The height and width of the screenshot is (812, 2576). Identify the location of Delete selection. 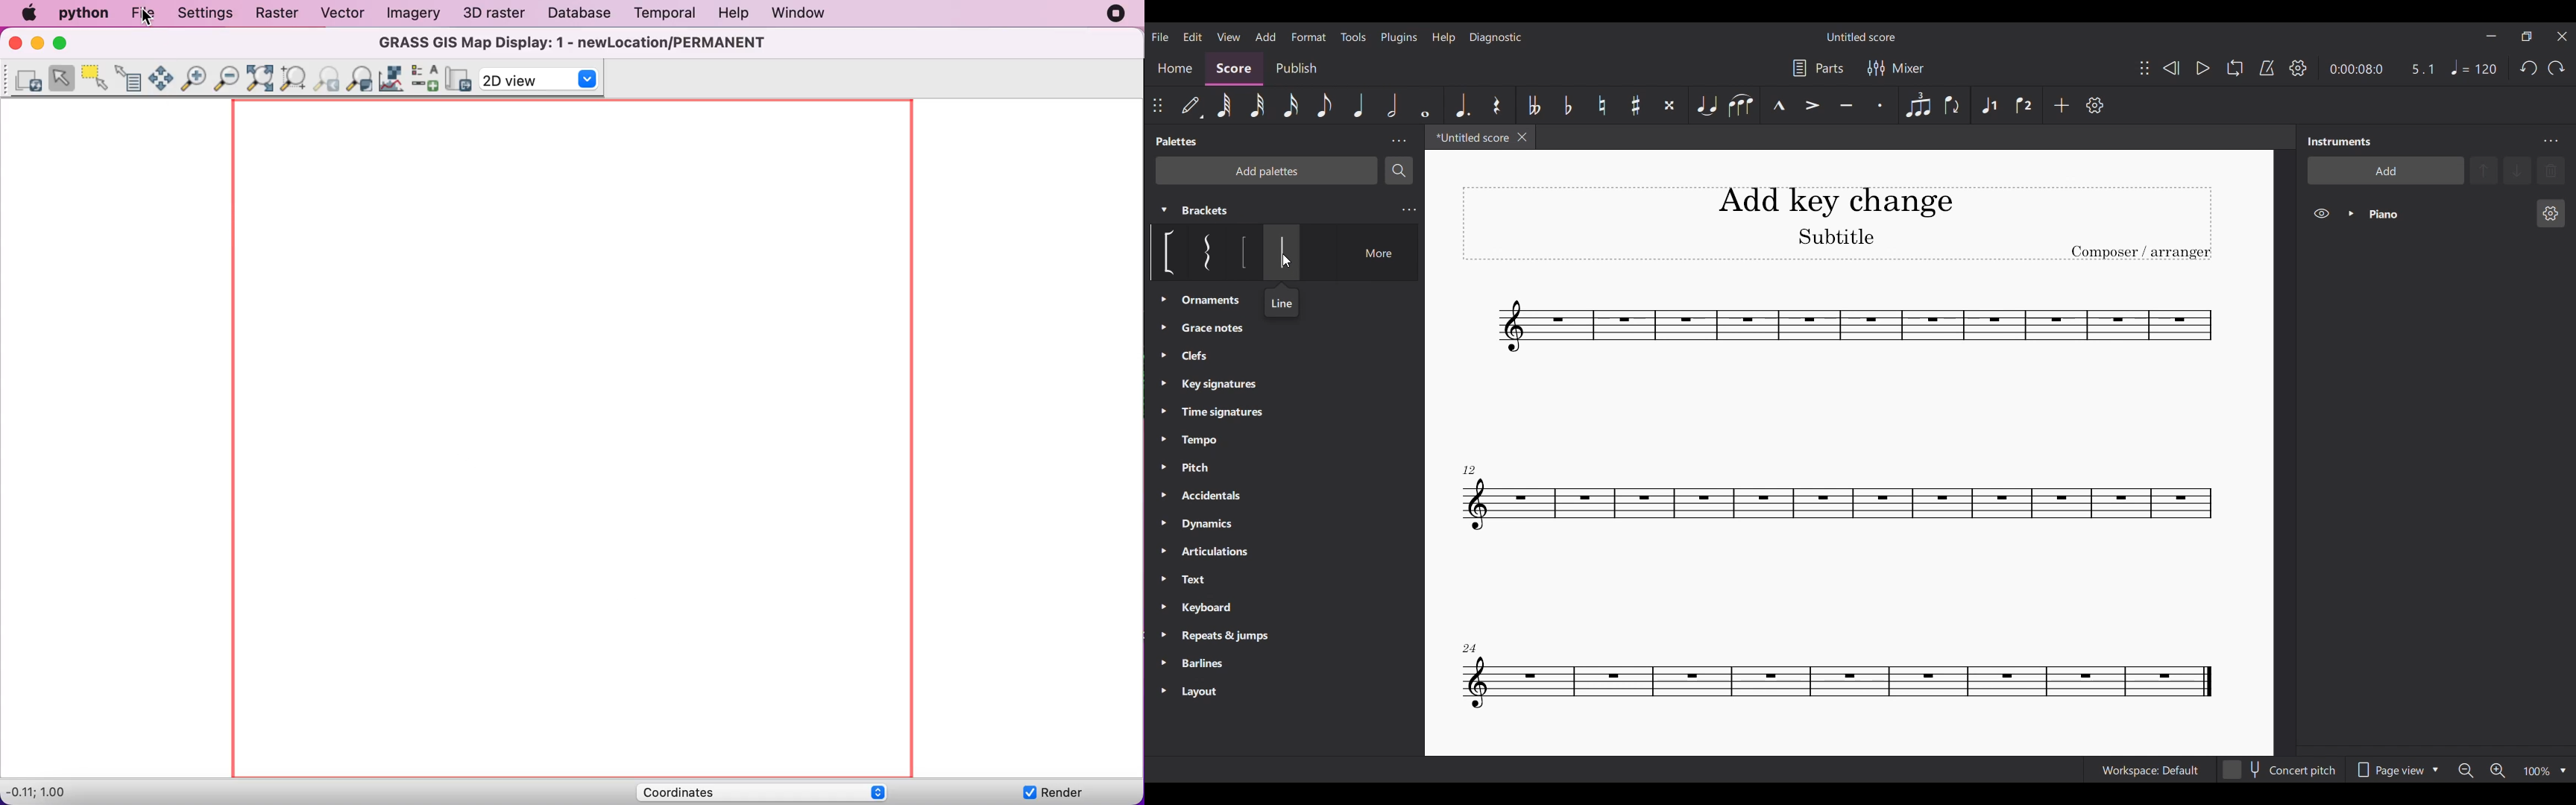
(2551, 171).